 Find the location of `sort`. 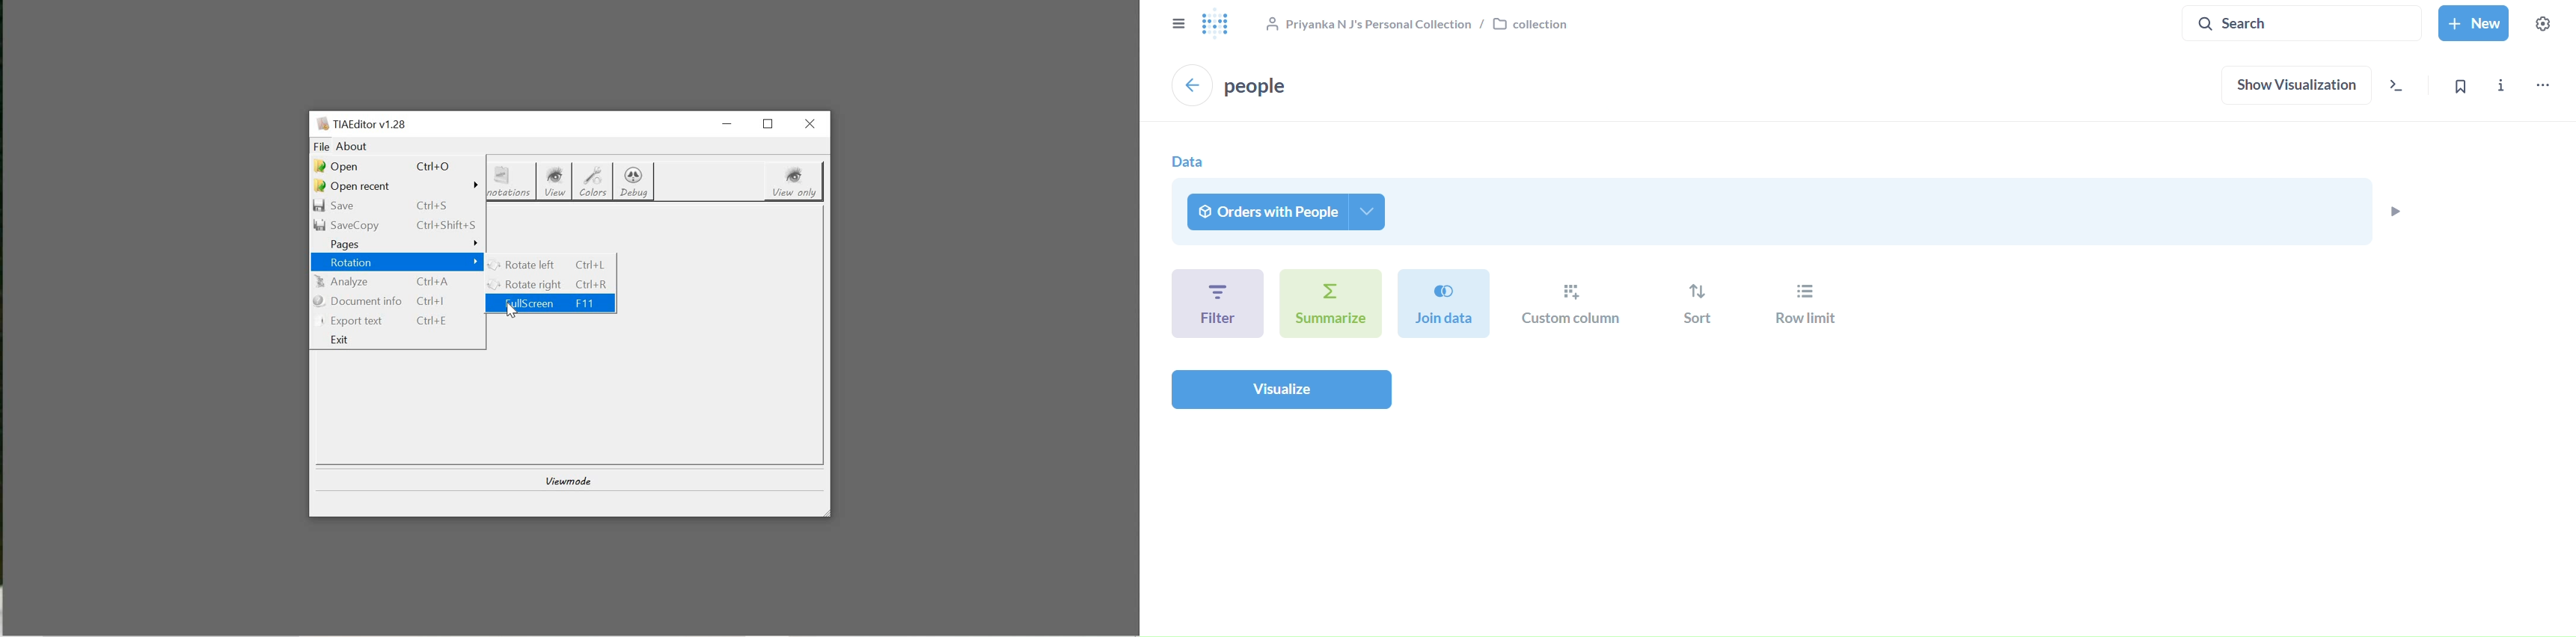

sort is located at coordinates (1698, 305).